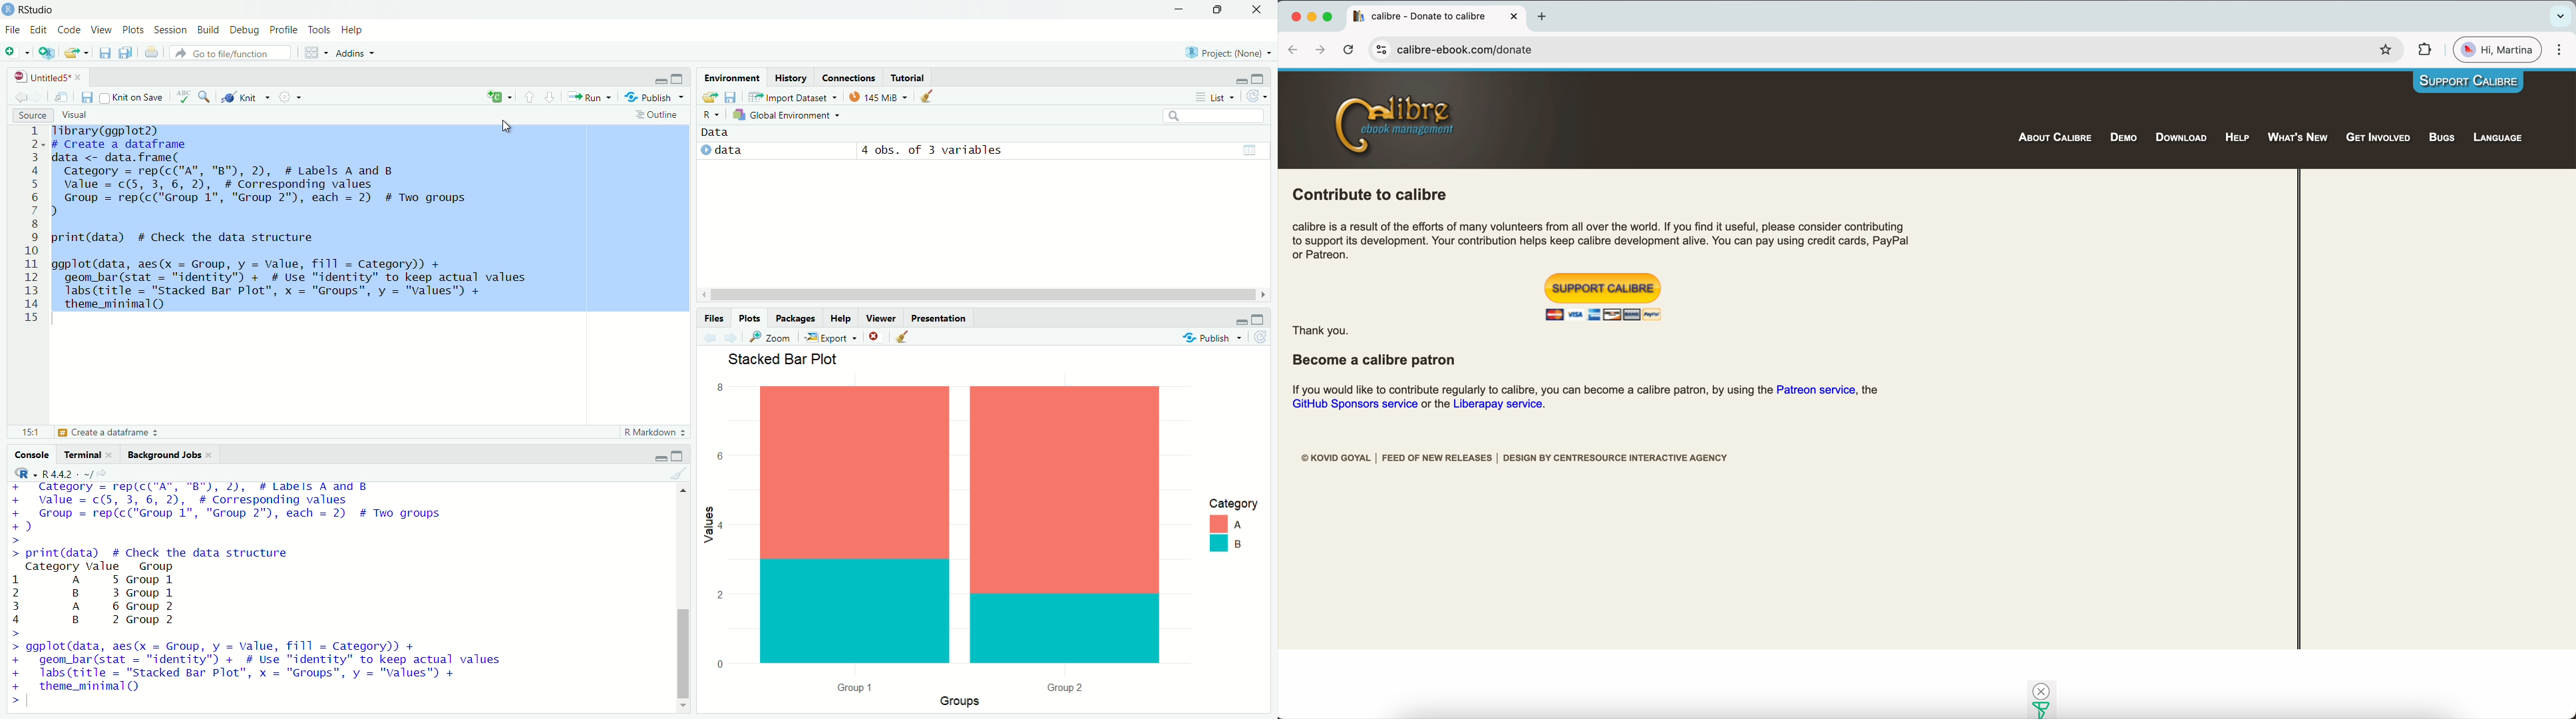  I want to click on Source, so click(31, 114).